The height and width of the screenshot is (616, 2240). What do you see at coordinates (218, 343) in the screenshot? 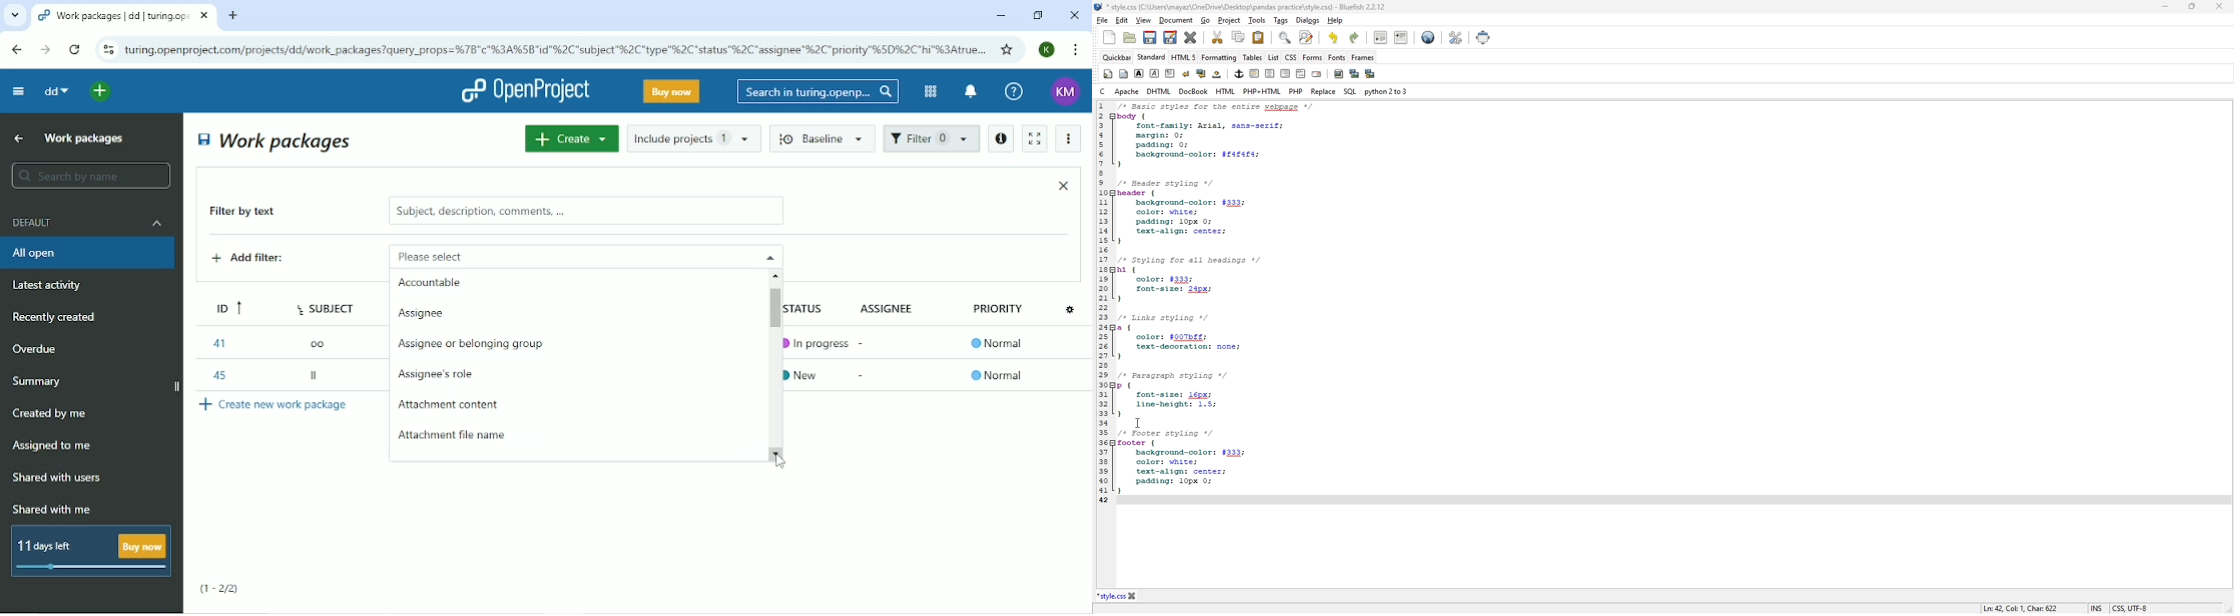
I see `41` at bounding box center [218, 343].